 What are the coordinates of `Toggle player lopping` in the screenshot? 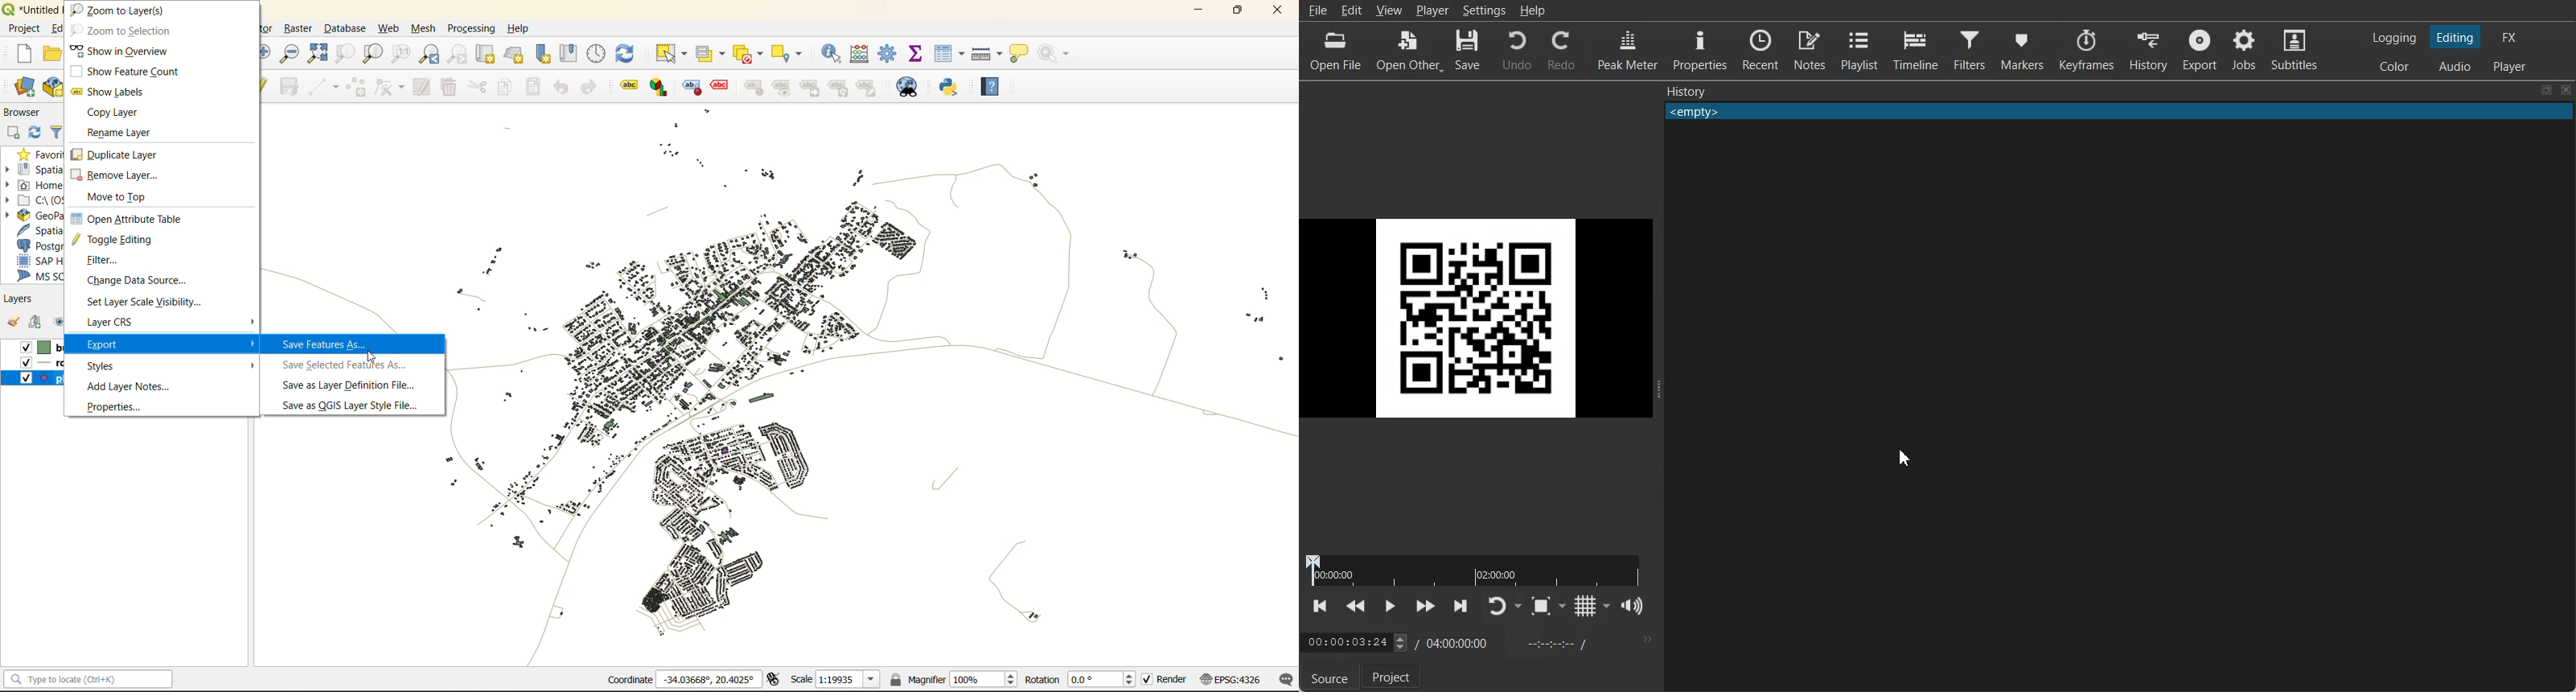 It's located at (1498, 606).